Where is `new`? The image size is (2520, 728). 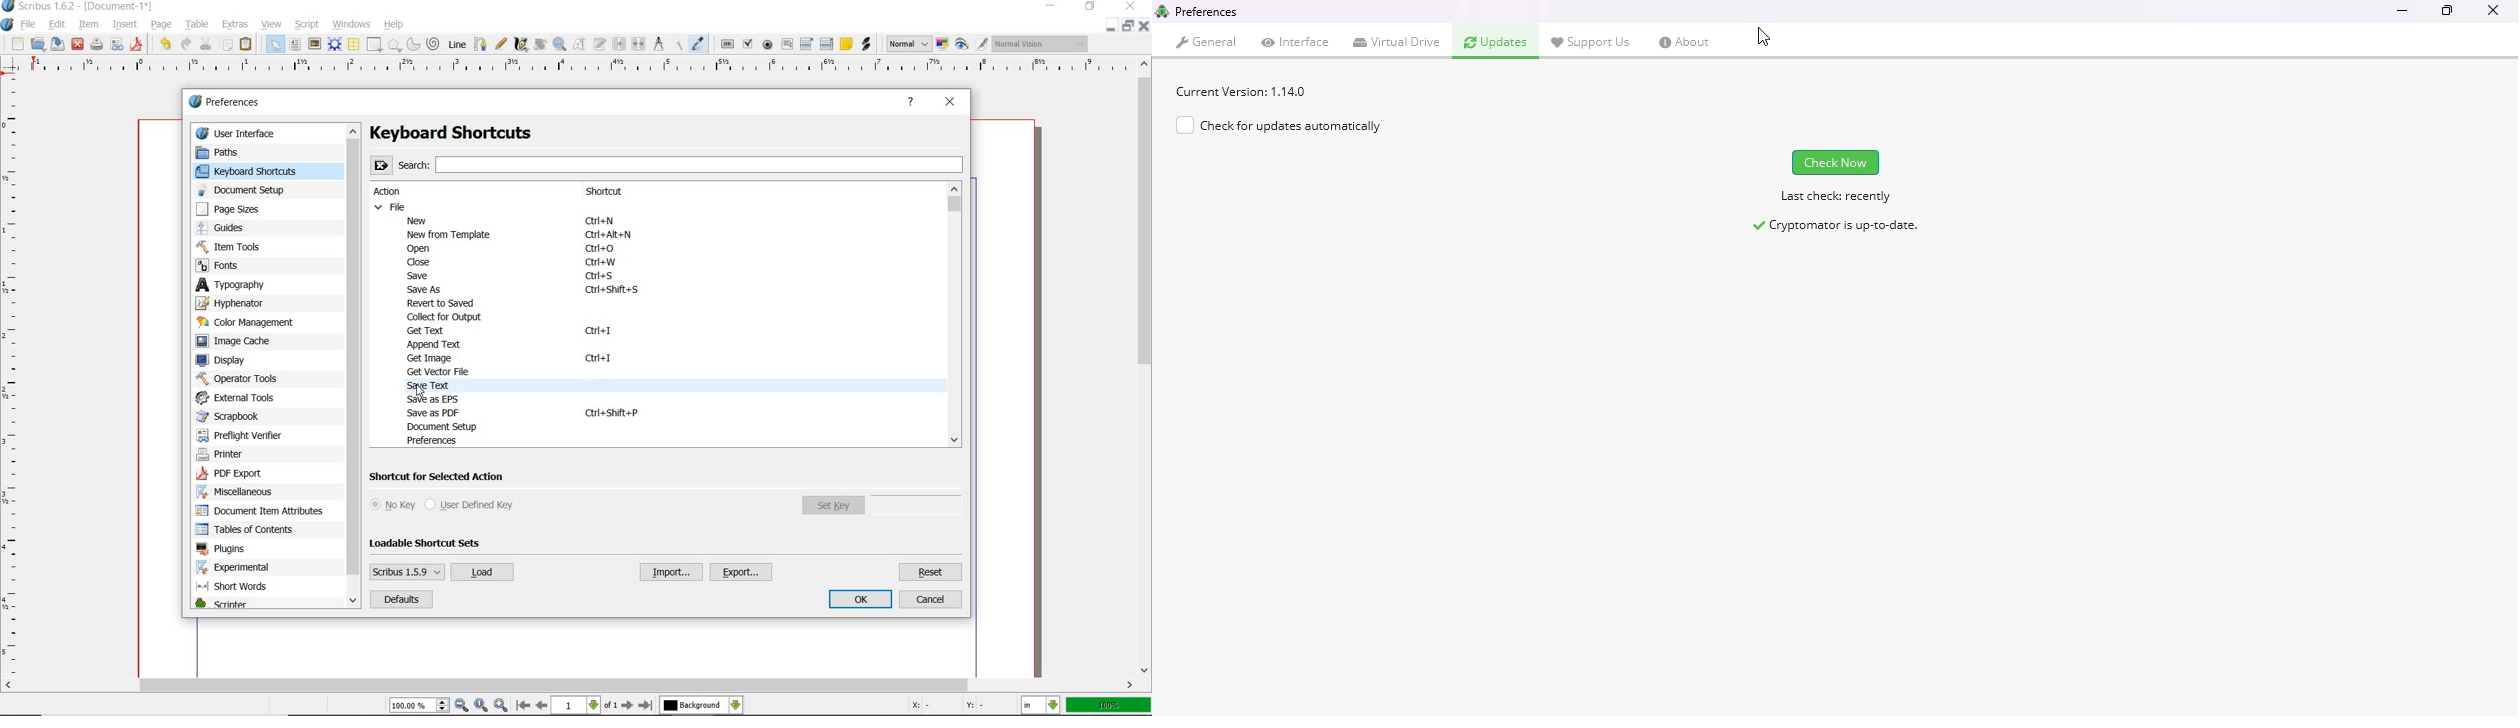 new is located at coordinates (421, 220).